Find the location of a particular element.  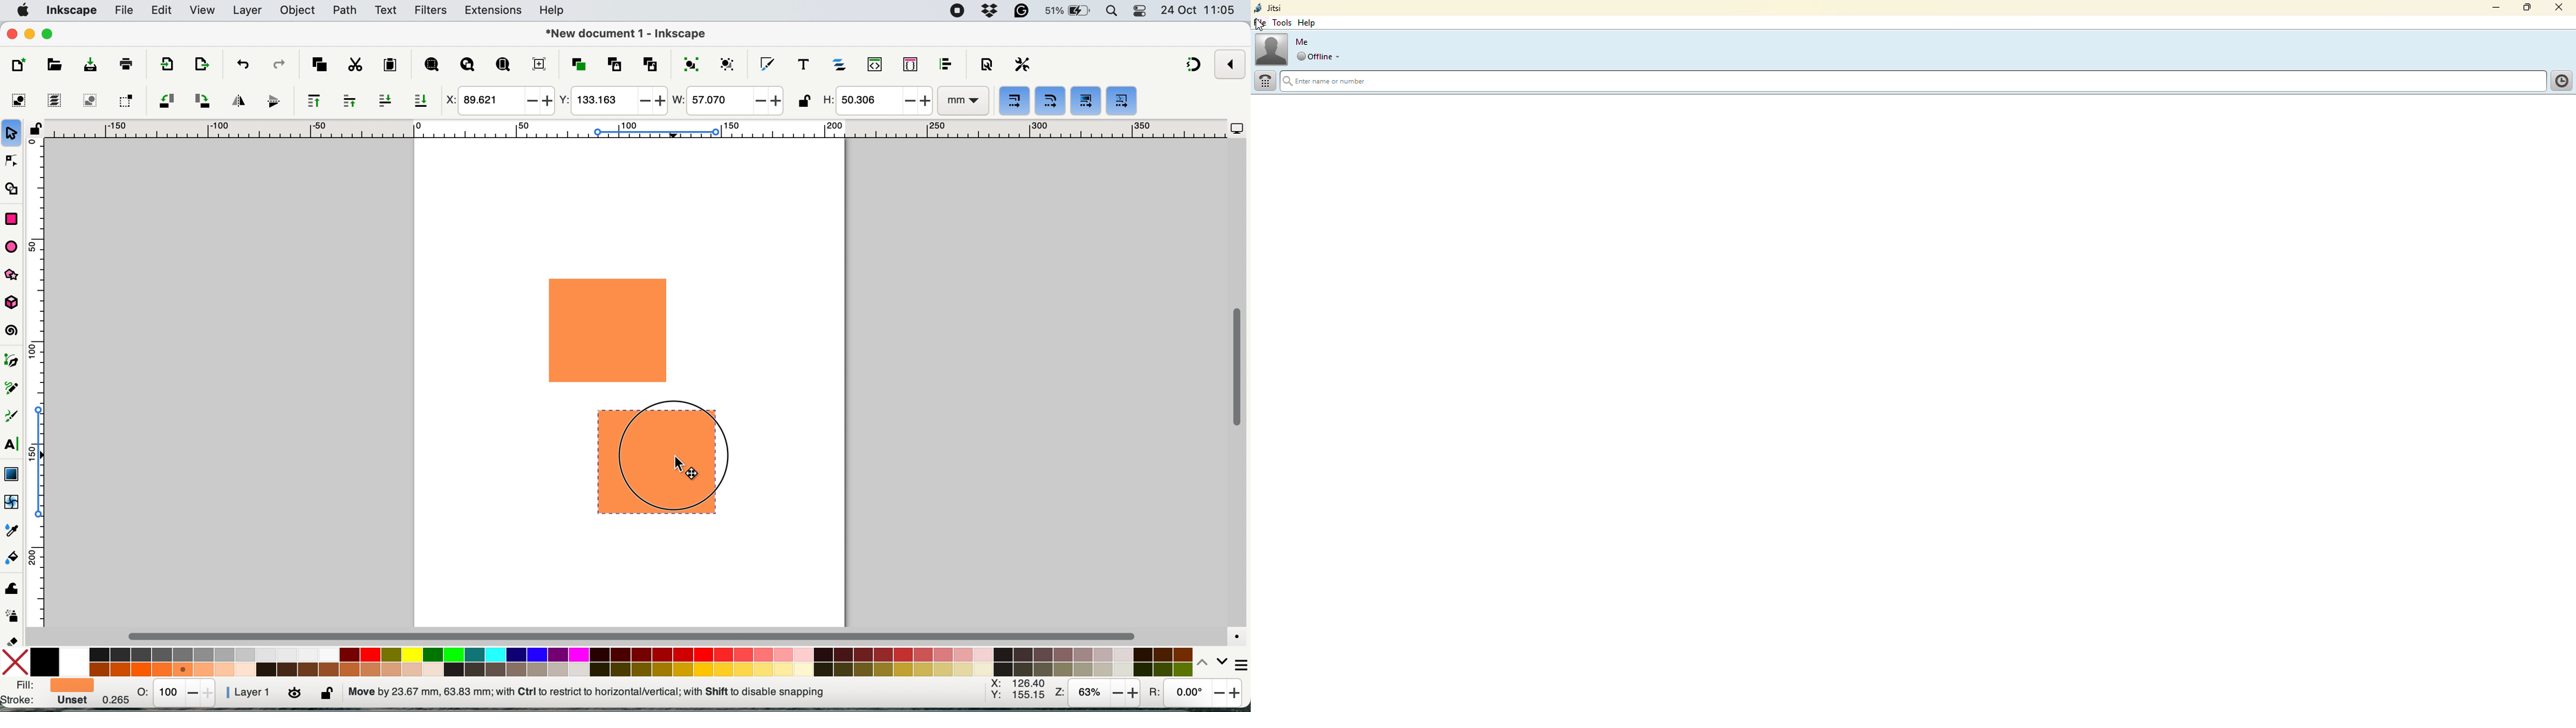

3dbox tool is located at coordinates (16, 303).